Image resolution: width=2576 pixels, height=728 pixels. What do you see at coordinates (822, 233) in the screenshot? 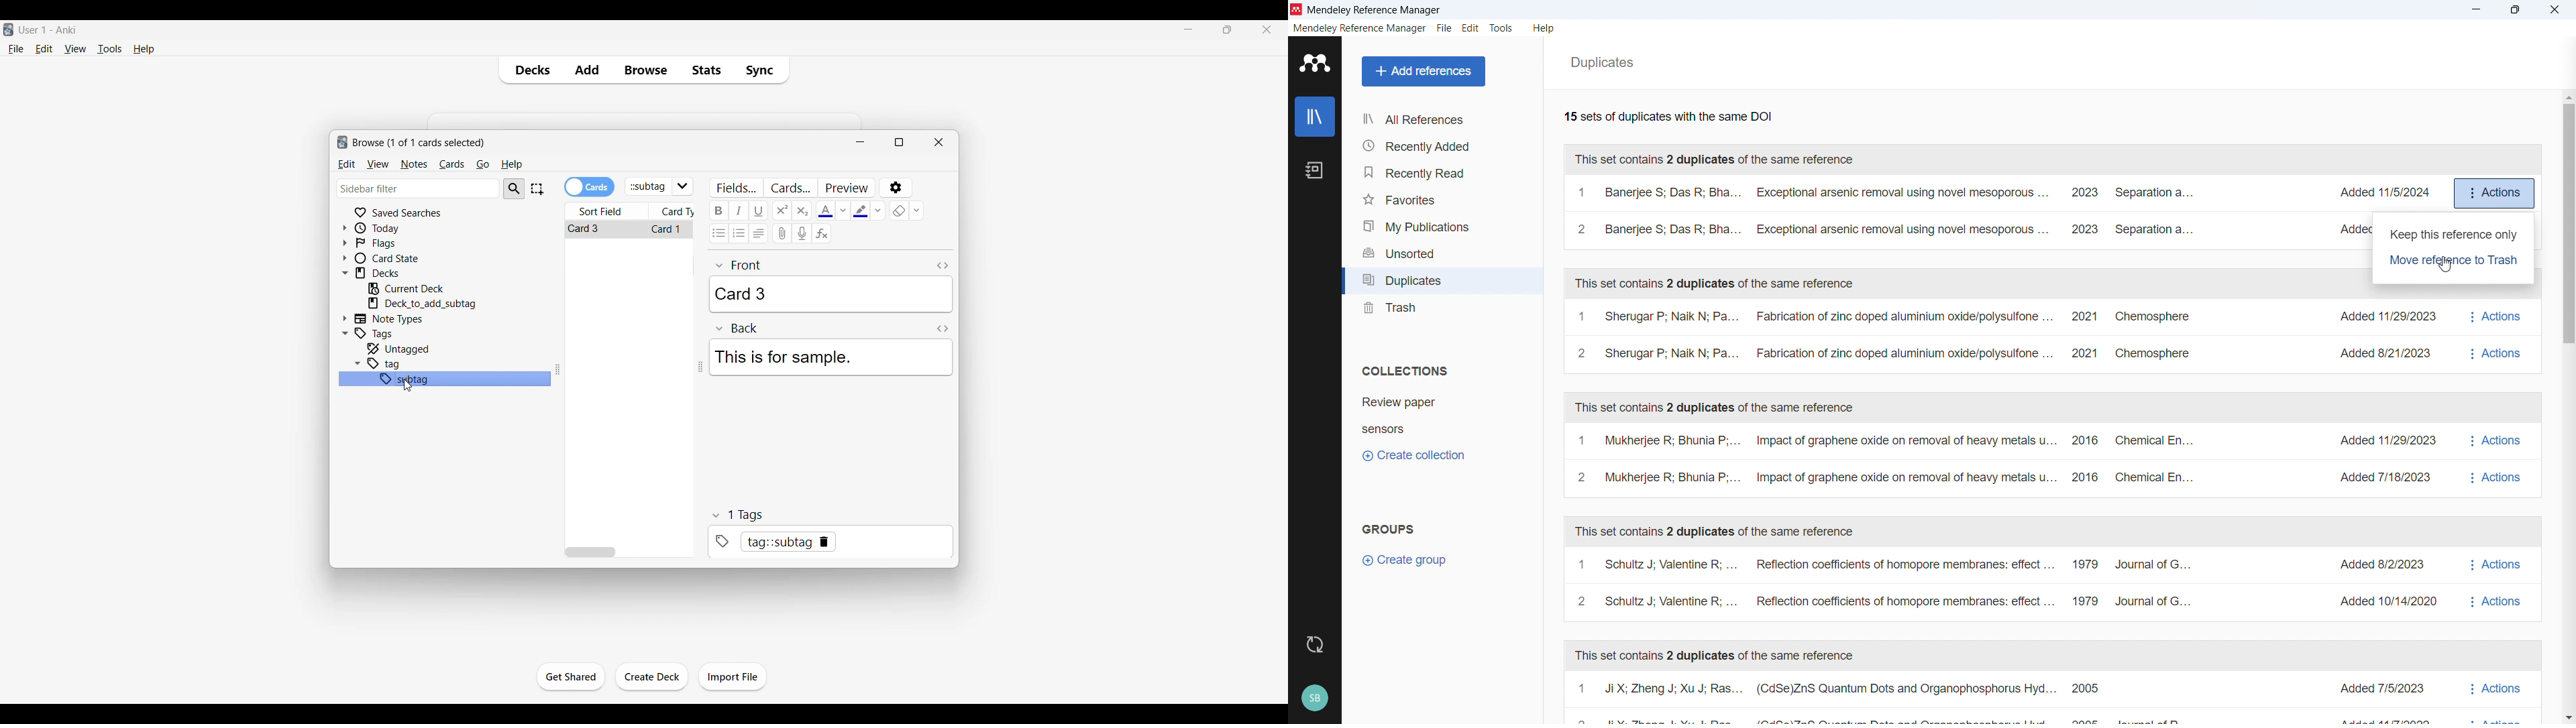
I see `Equations` at bounding box center [822, 233].